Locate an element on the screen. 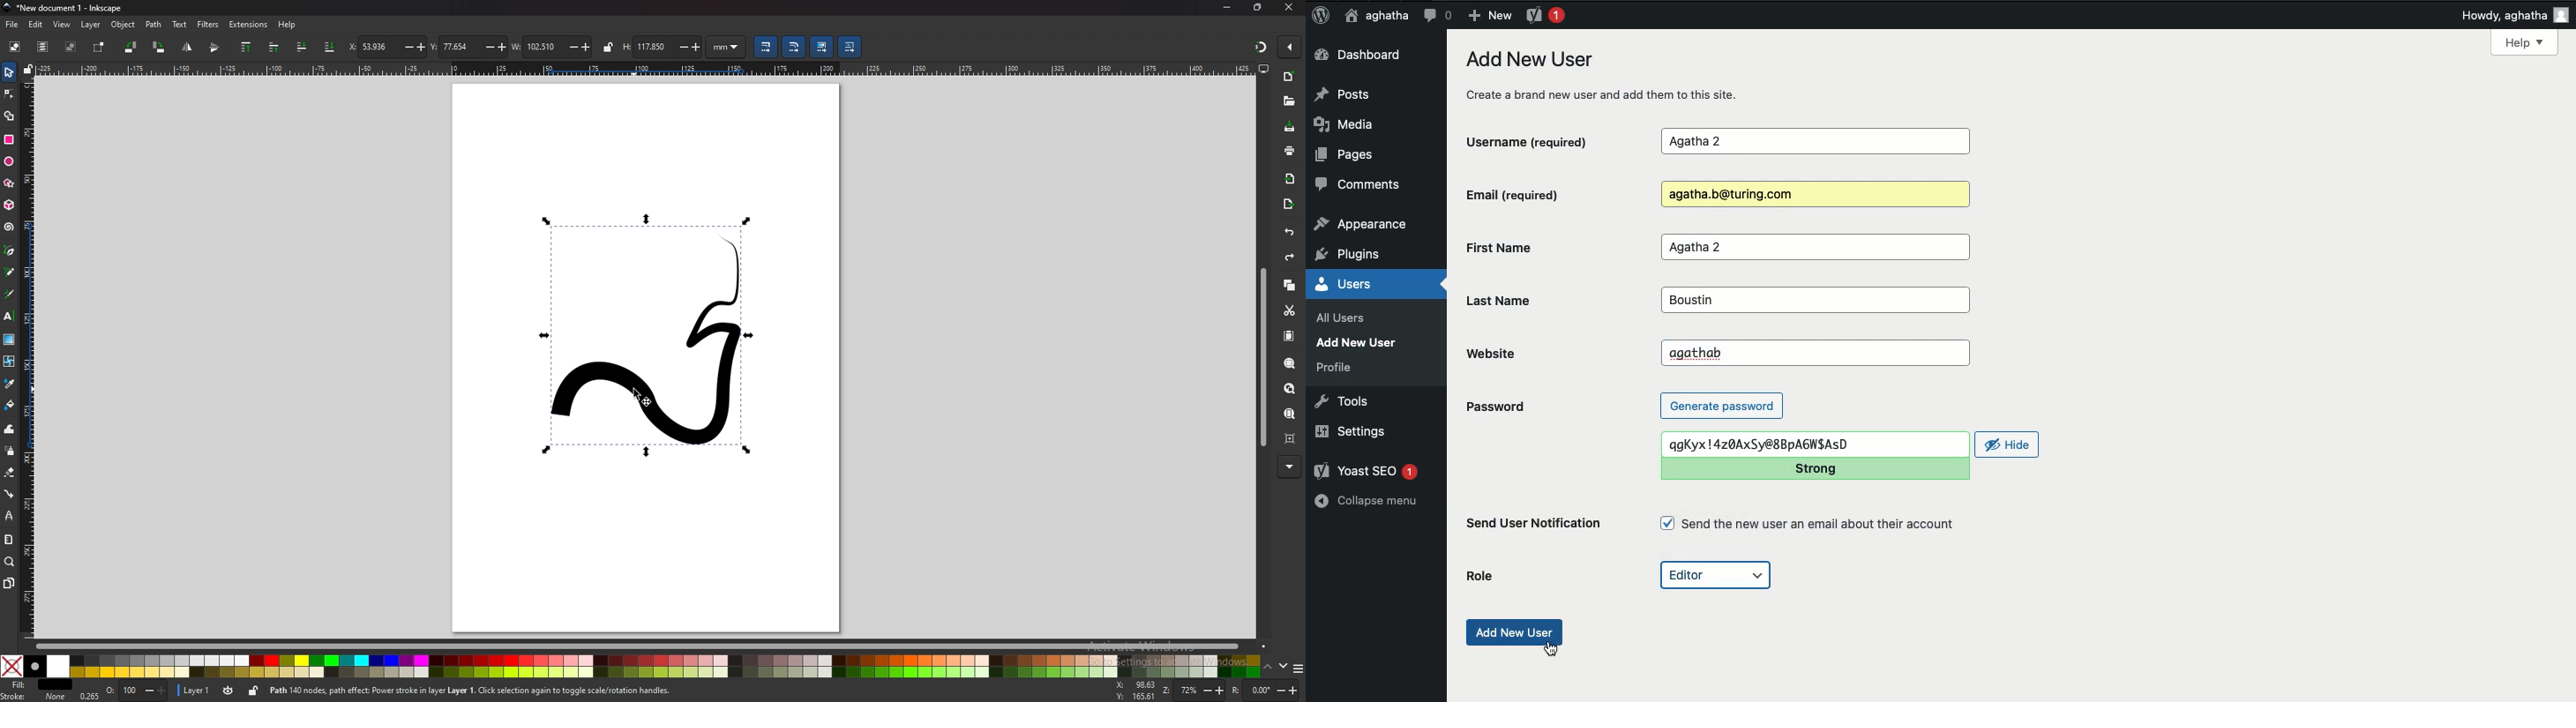 The image size is (2576, 728). eraser is located at coordinates (9, 472).